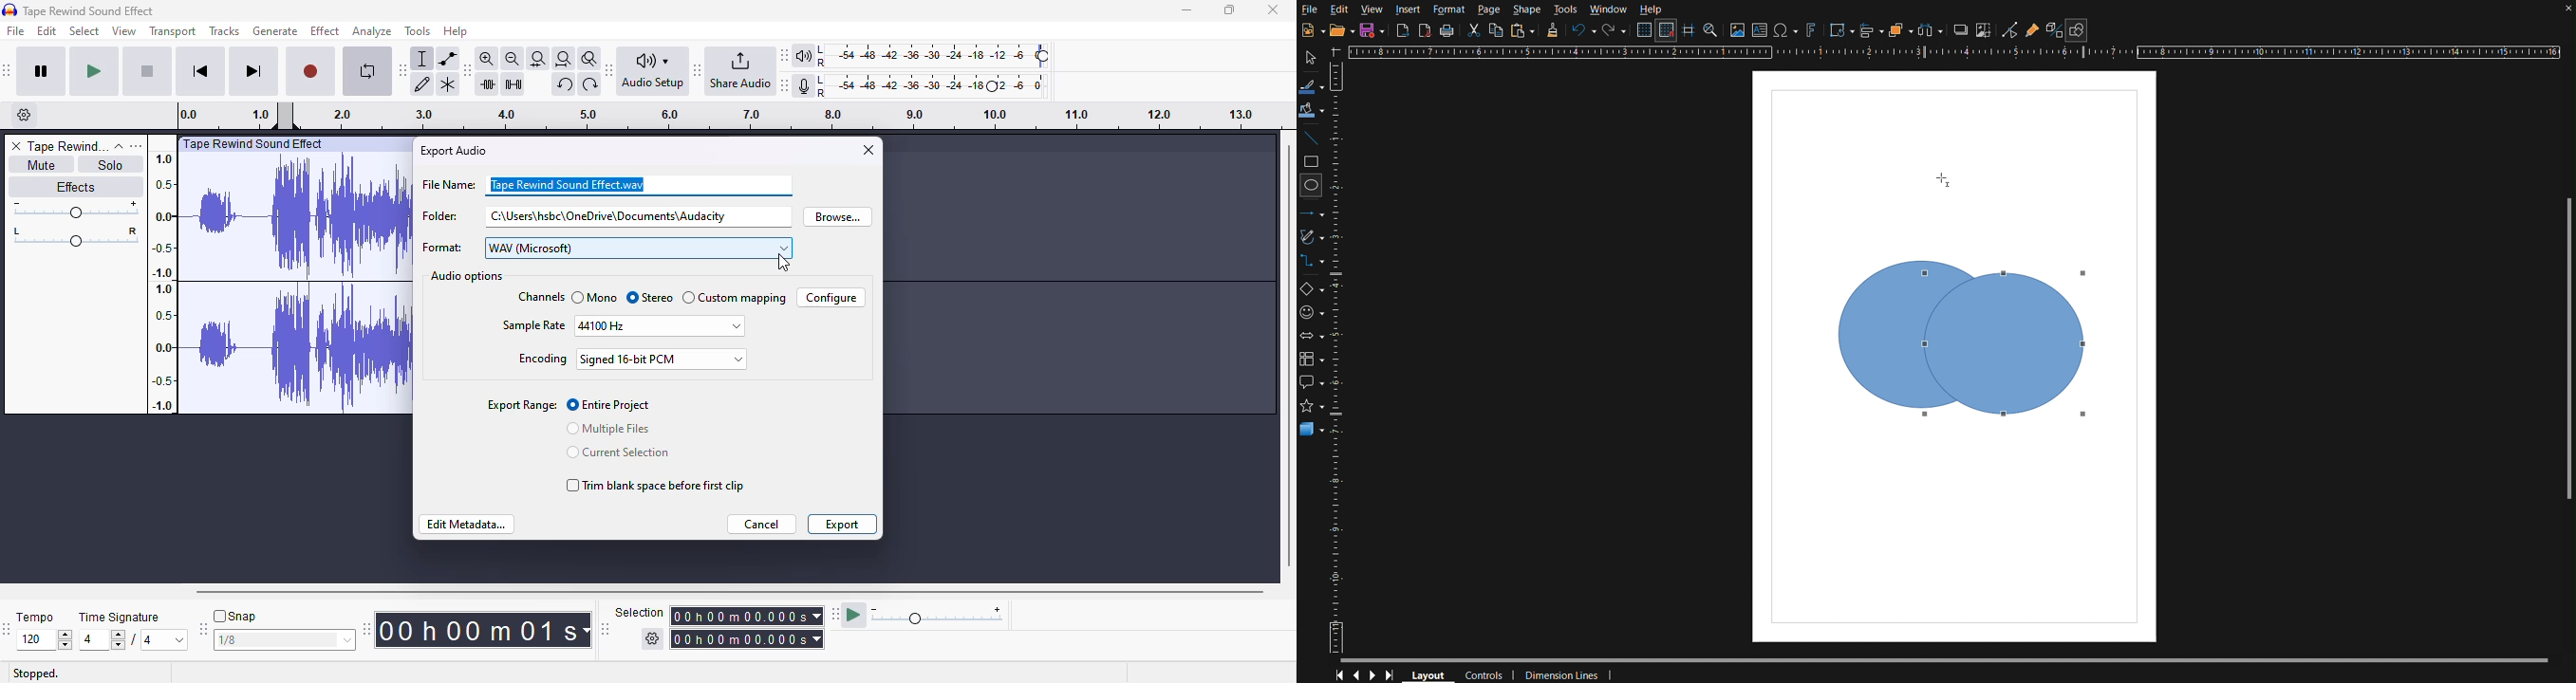 The height and width of the screenshot is (700, 2576). Describe the element at coordinates (39, 164) in the screenshot. I see `mute` at that location.